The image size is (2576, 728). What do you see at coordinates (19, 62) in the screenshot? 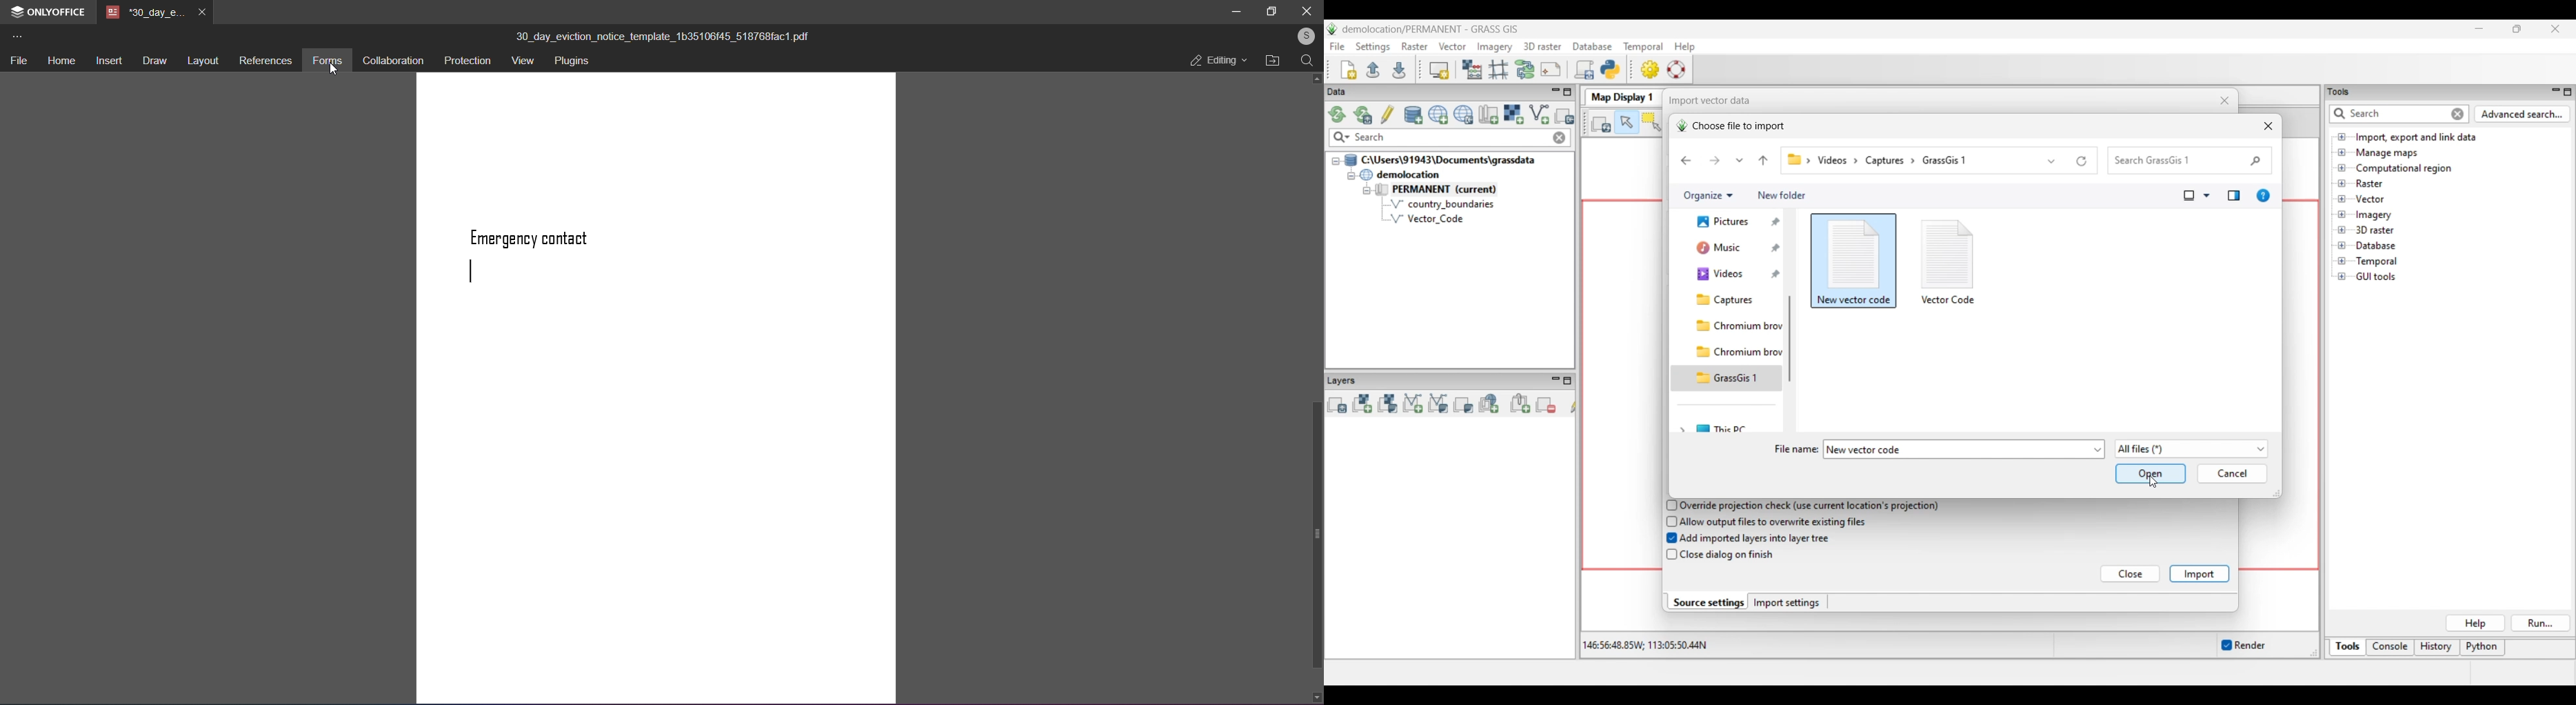
I see `file` at bounding box center [19, 62].